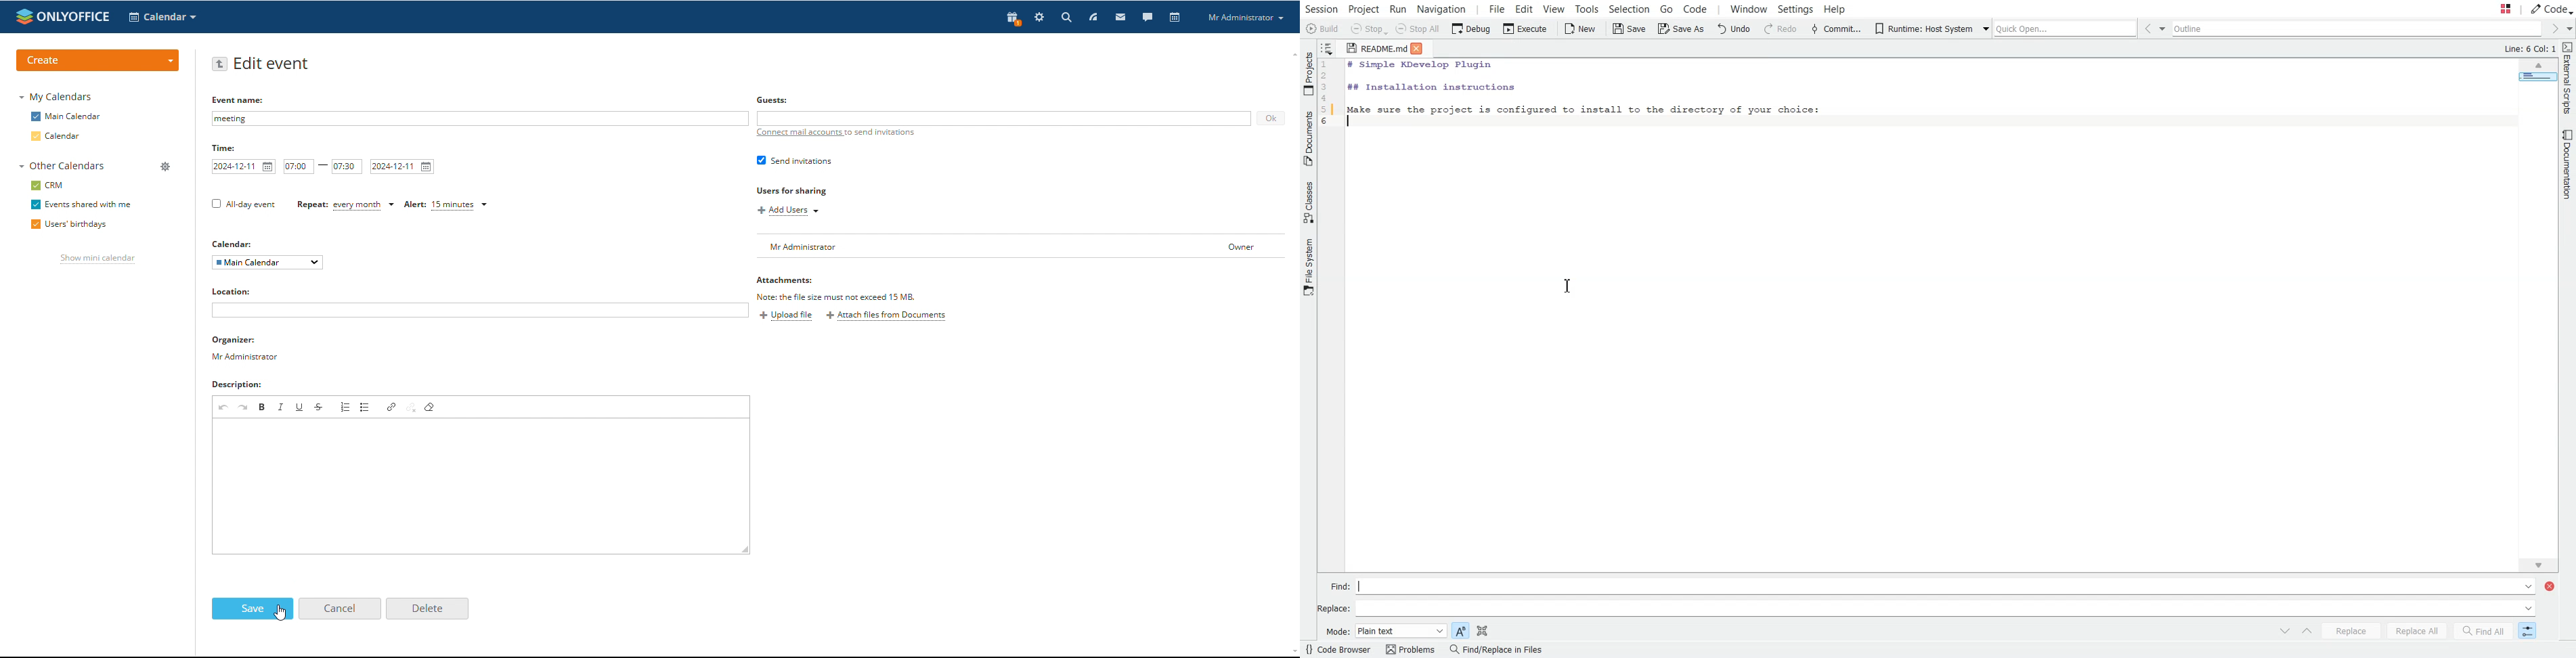 This screenshot has height=672, width=2576. Describe the element at coordinates (1569, 287) in the screenshot. I see `I-beam cursor` at that location.